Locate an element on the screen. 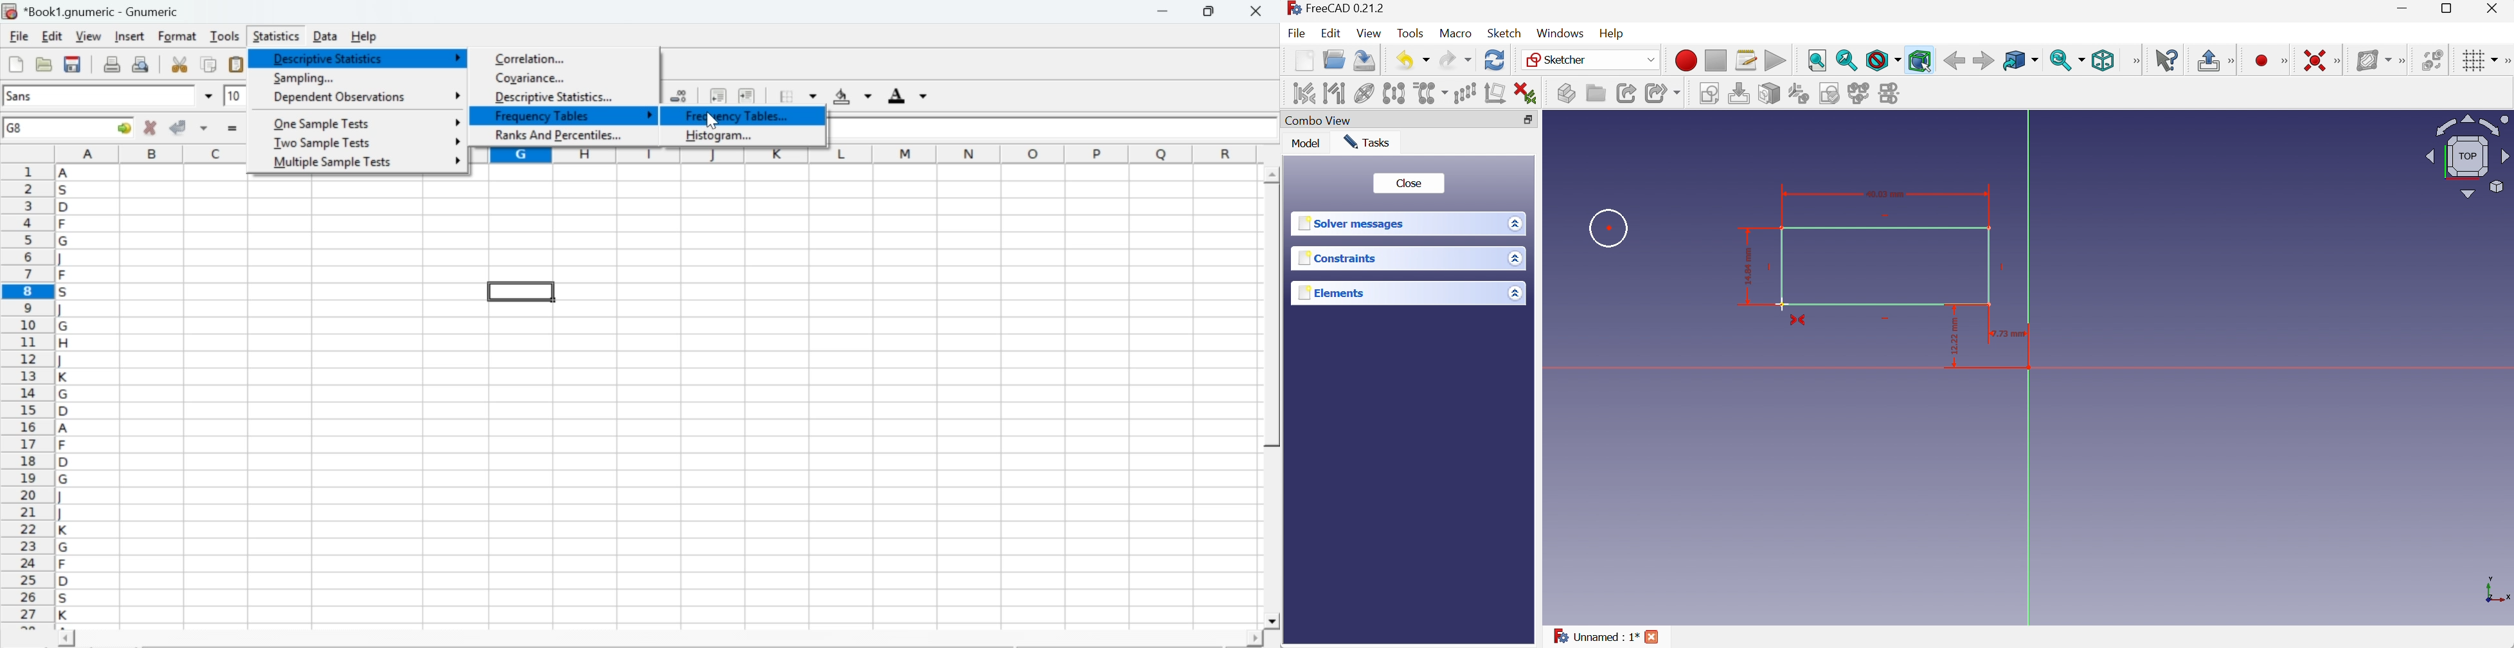  Switch virtual space is located at coordinates (2433, 60).